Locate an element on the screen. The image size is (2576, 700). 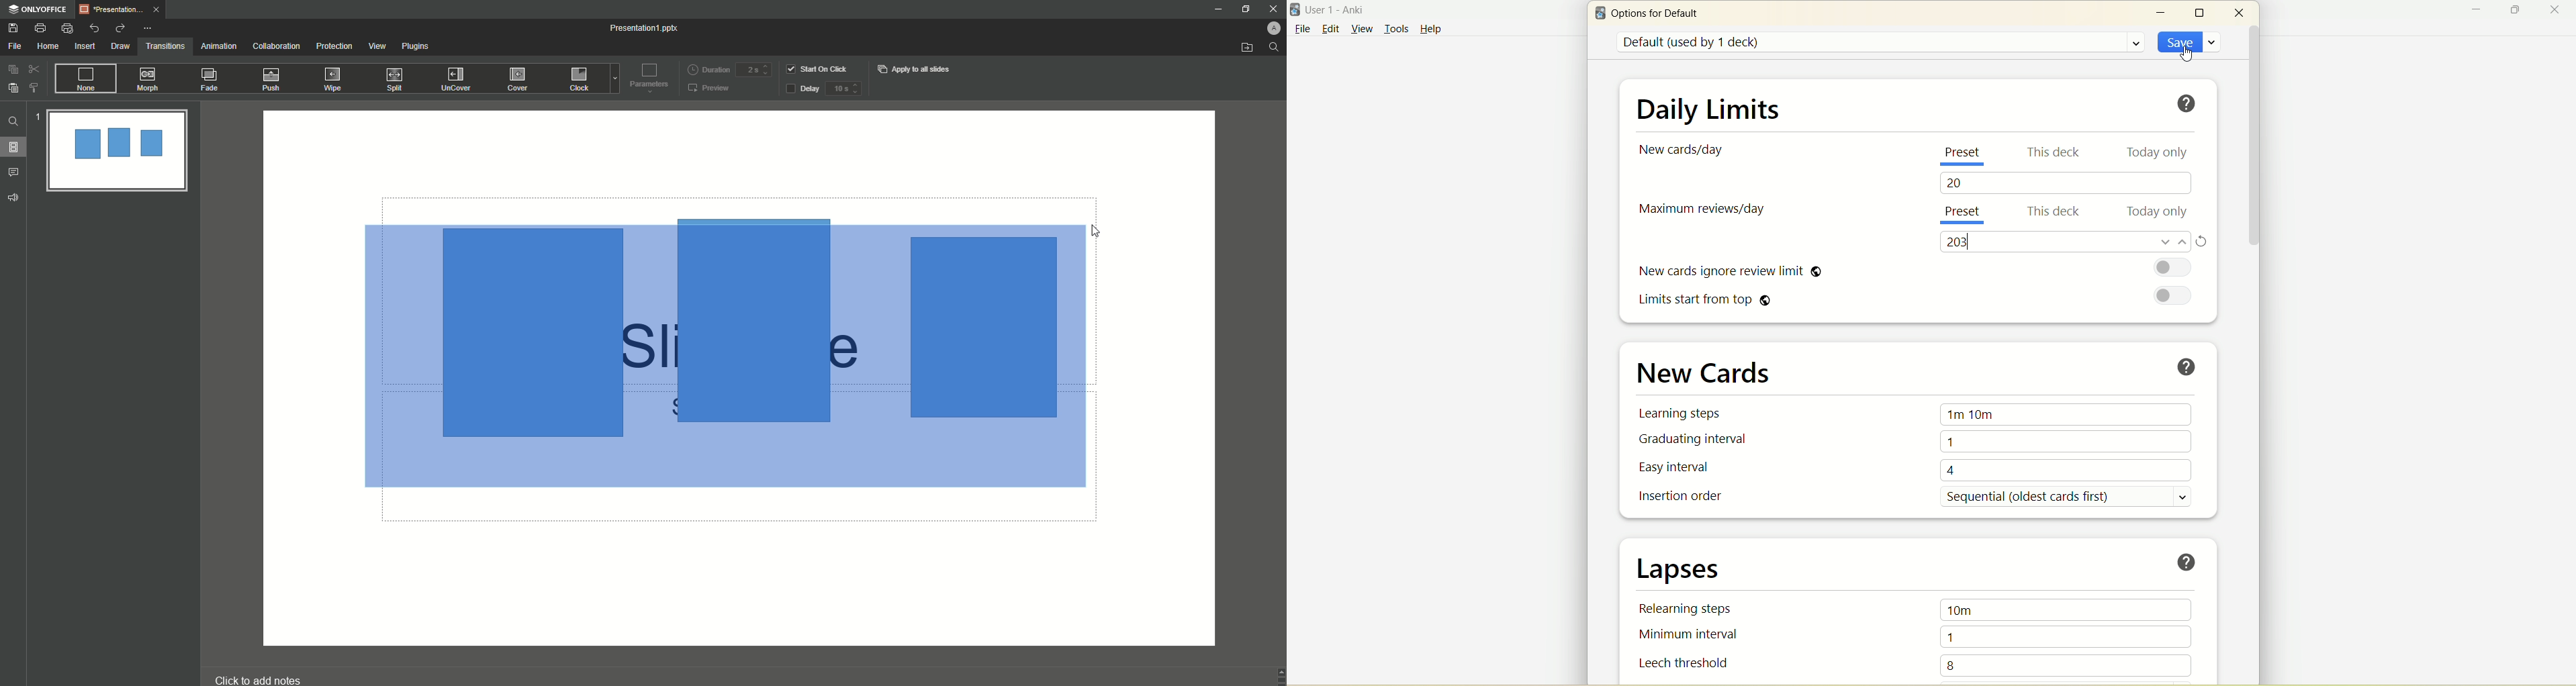
Copy is located at coordinates (13, 69).